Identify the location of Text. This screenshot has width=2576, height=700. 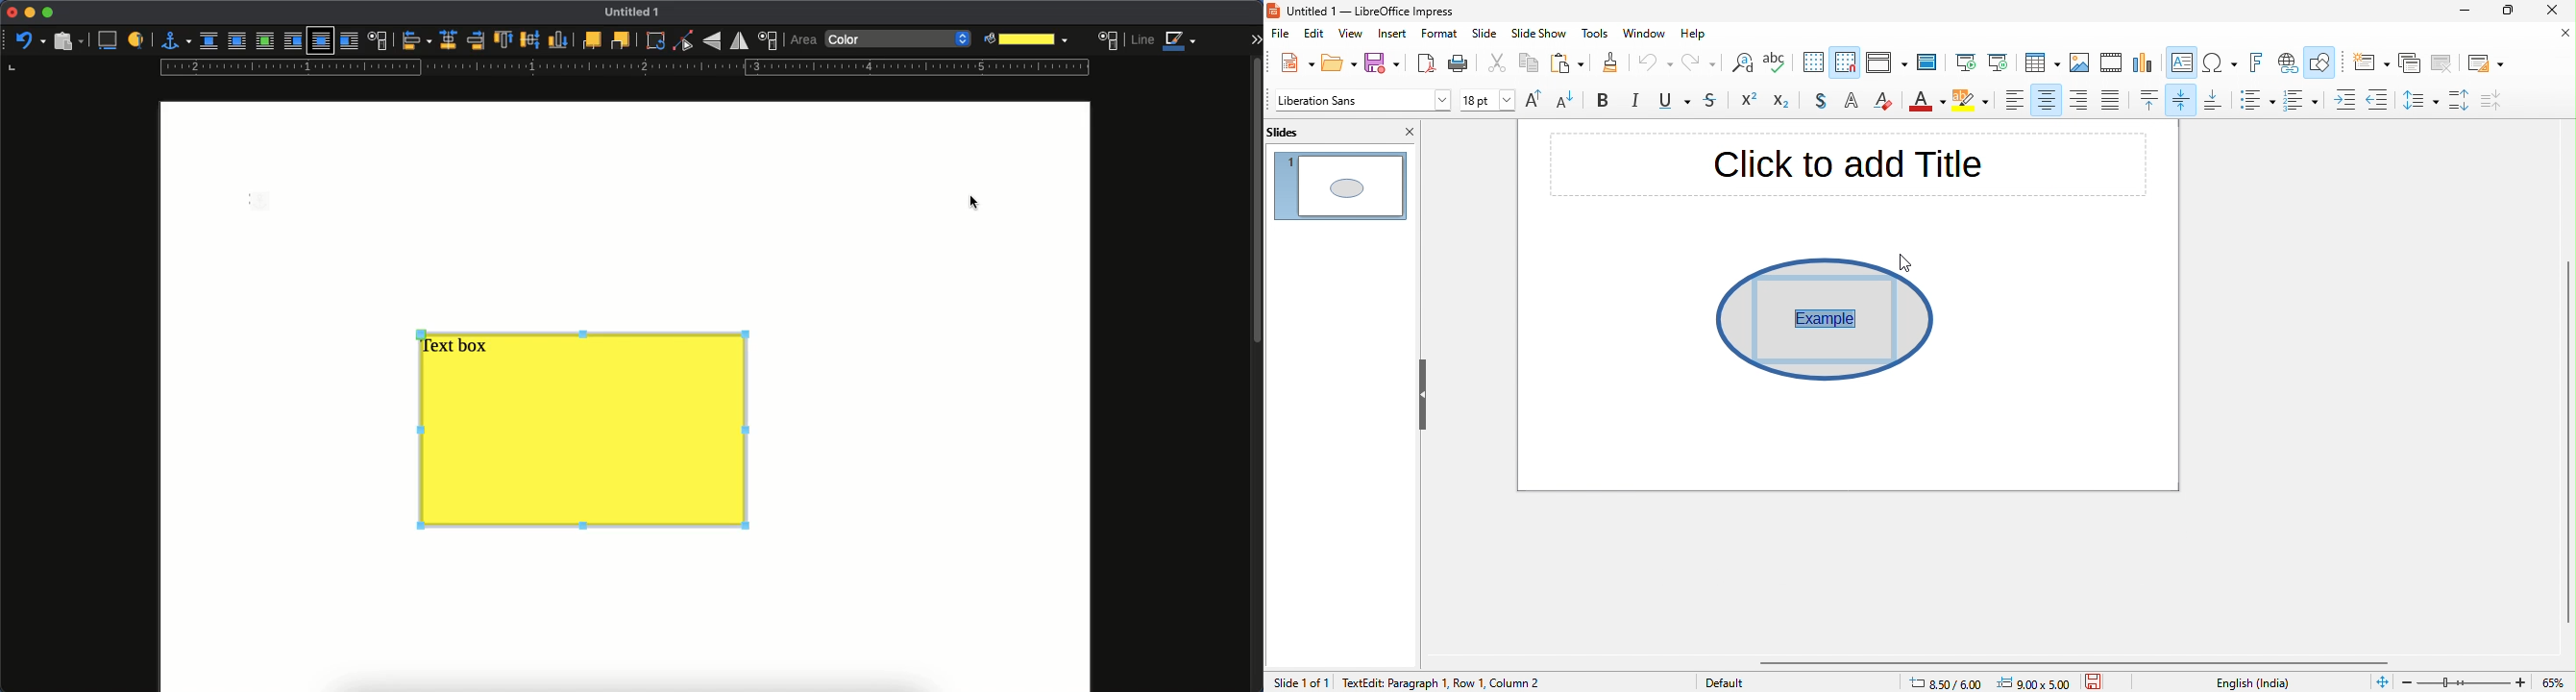
(1851, 168).